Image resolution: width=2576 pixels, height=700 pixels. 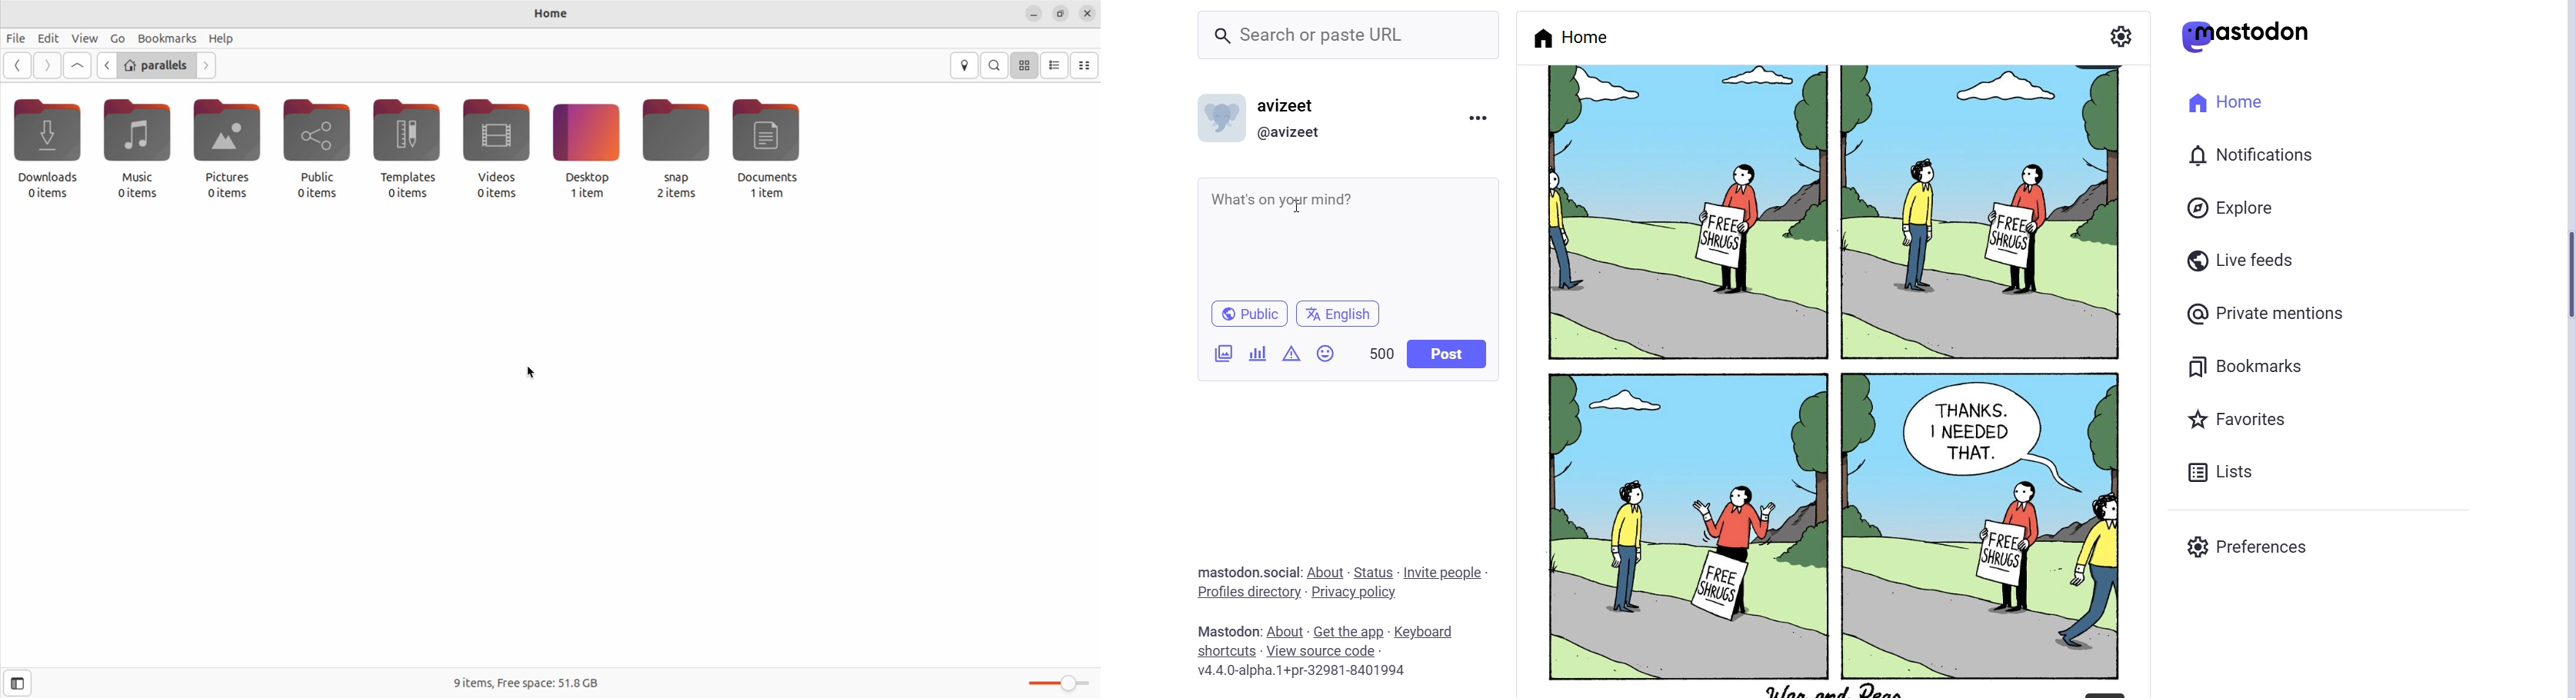 I want to click on Live Feeds, so click(x=2241, y=260).